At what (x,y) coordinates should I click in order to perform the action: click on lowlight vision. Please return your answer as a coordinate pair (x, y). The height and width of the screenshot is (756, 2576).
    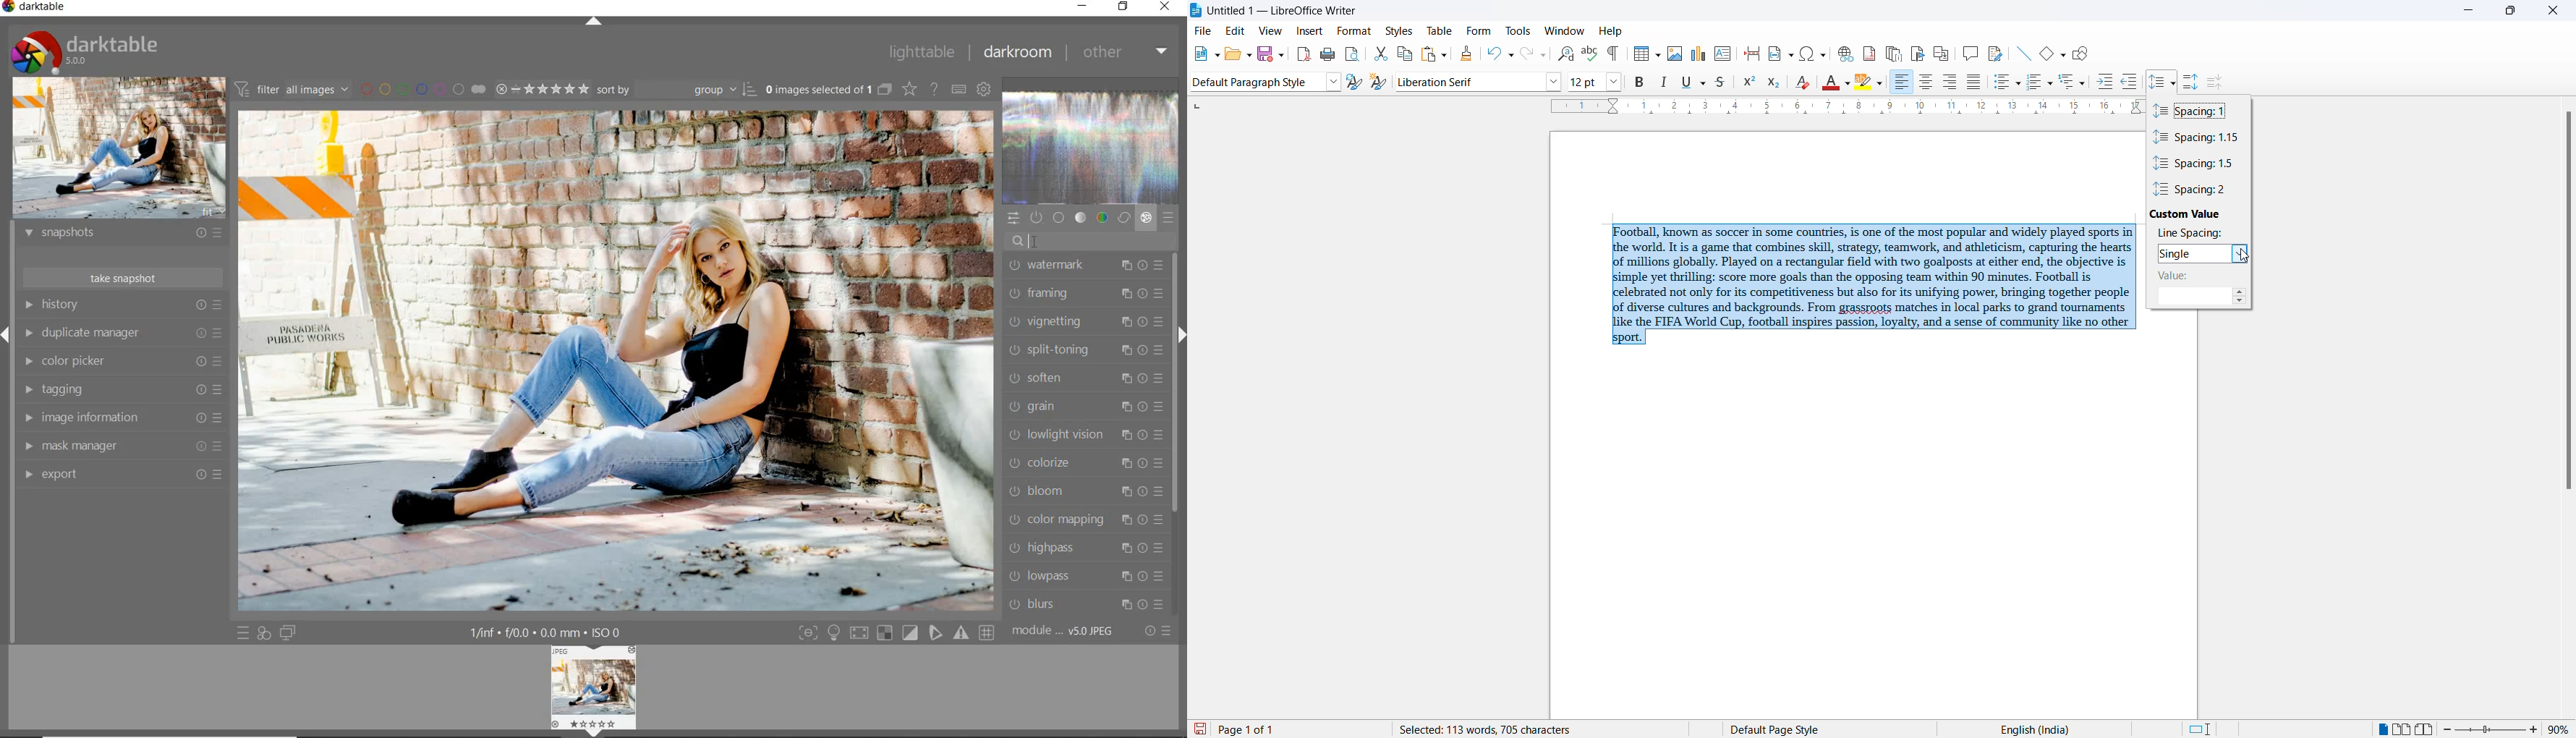
    Looking at the image, I should click on (1083, 435).